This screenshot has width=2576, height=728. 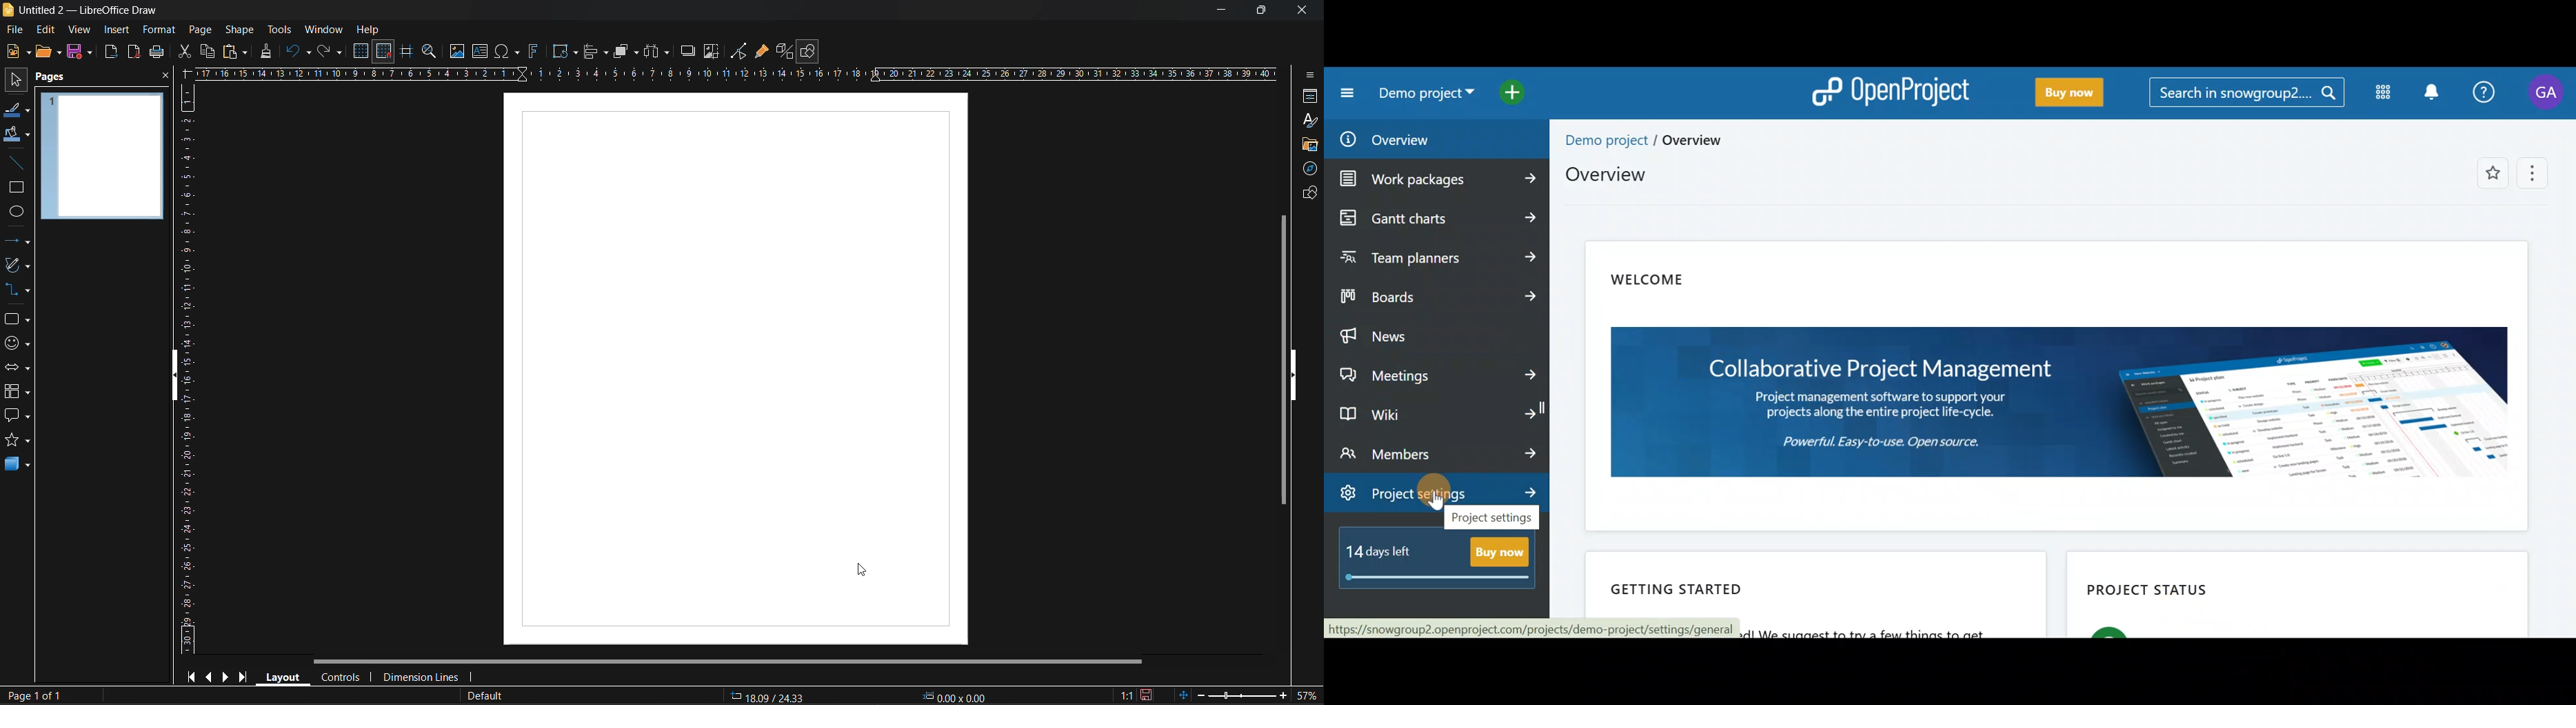 What do you see at coordinates (1647, 156) in the screenshot?
I see `Project overview` at bounding box center [1647, 156].